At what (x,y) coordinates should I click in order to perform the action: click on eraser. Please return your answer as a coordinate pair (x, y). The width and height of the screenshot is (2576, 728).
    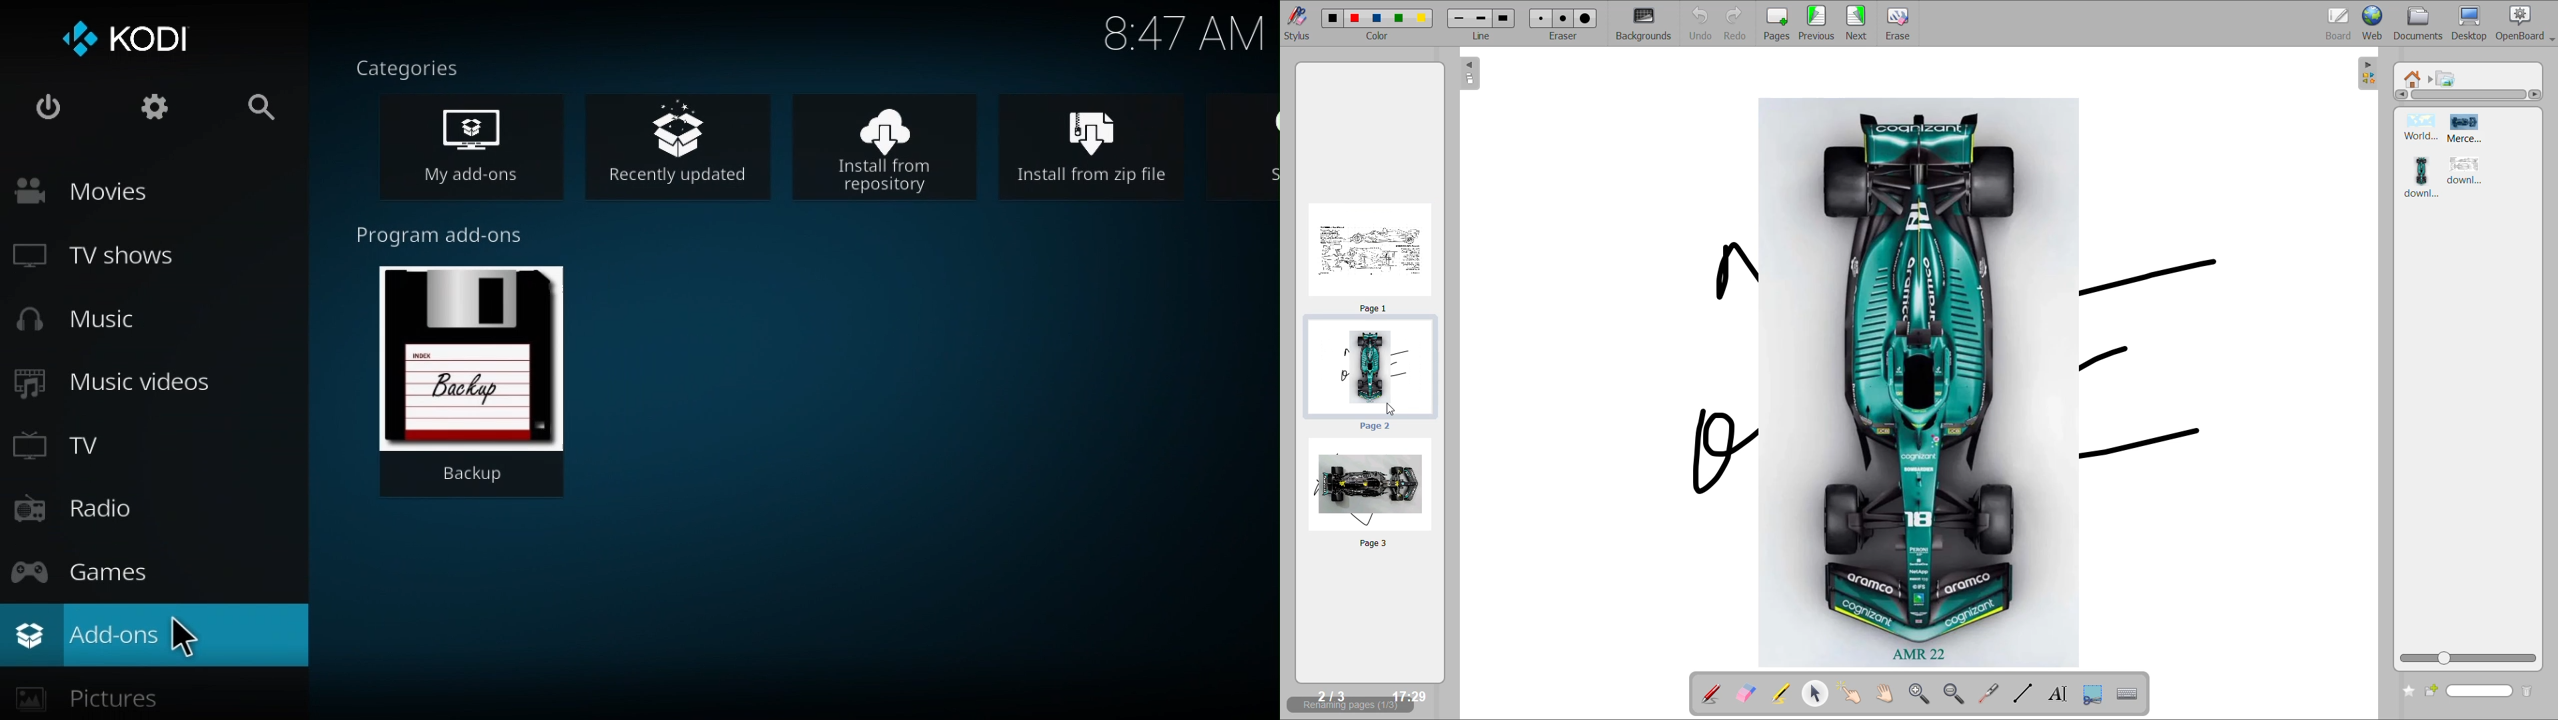
    Looking at the image, I should click on (1566, 38).